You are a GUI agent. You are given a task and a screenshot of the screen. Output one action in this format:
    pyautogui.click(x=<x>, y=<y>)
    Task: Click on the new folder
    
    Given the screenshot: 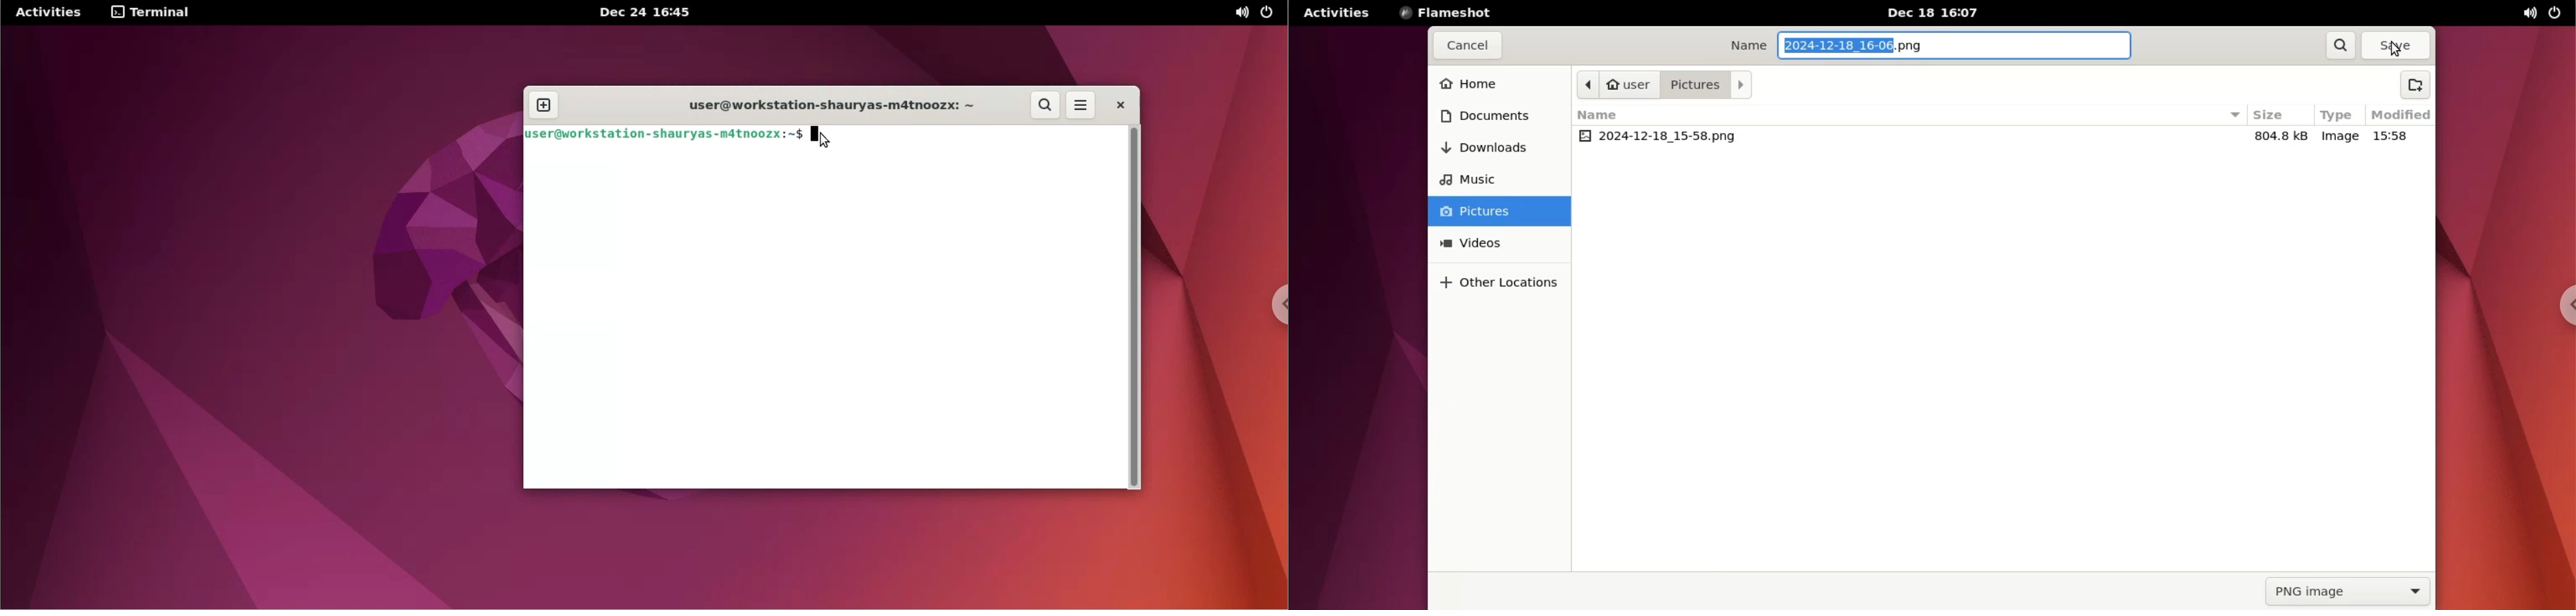 What is the action you would take?
    pyautogui.click(x=2416, y=85)
    